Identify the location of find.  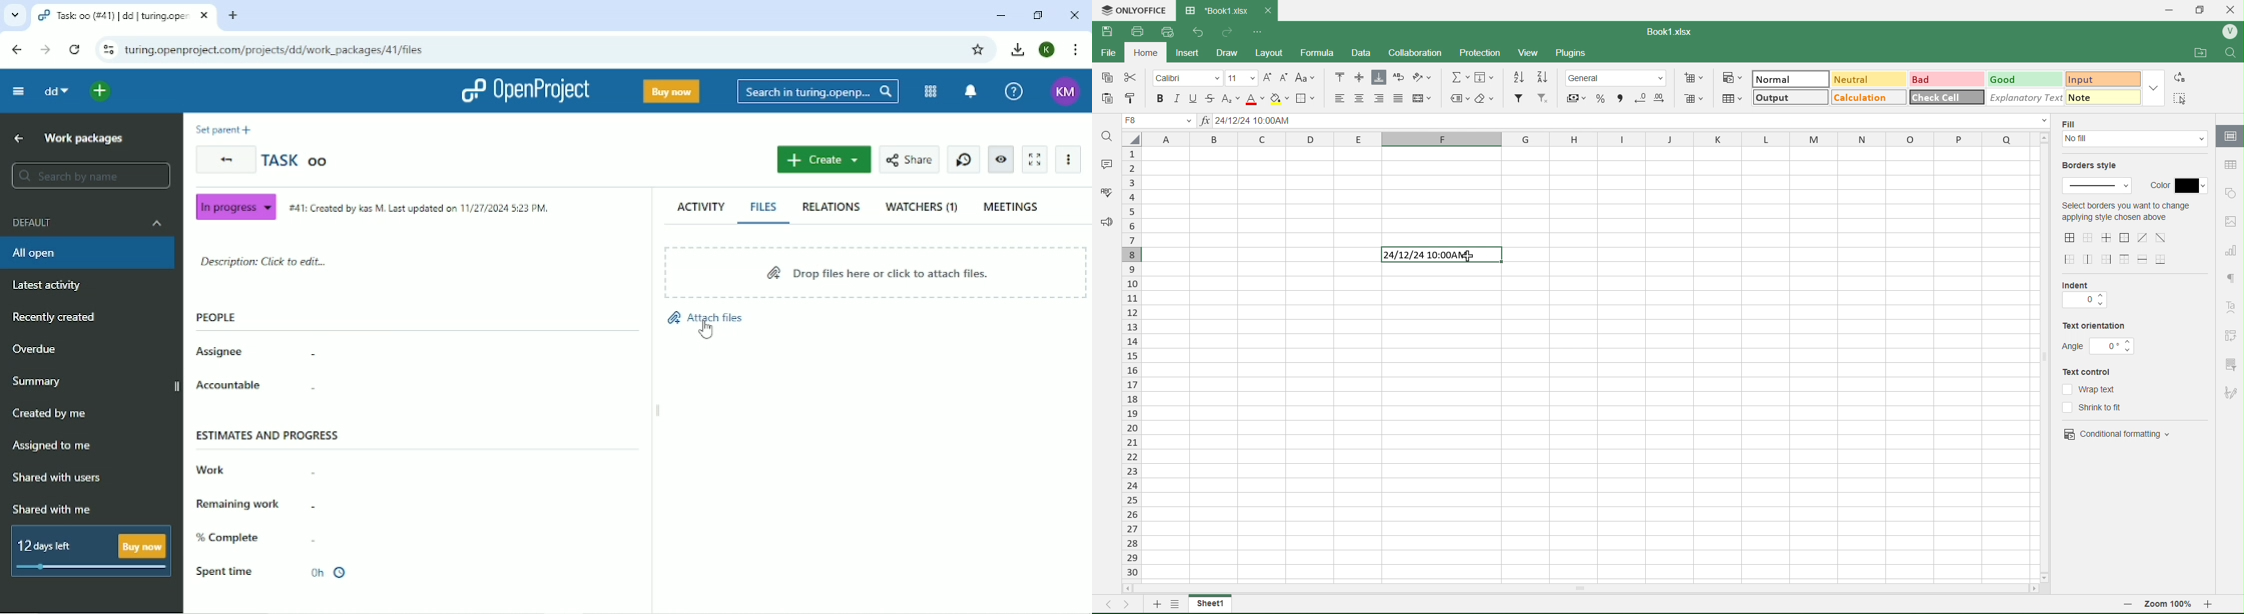
(2234, 52).